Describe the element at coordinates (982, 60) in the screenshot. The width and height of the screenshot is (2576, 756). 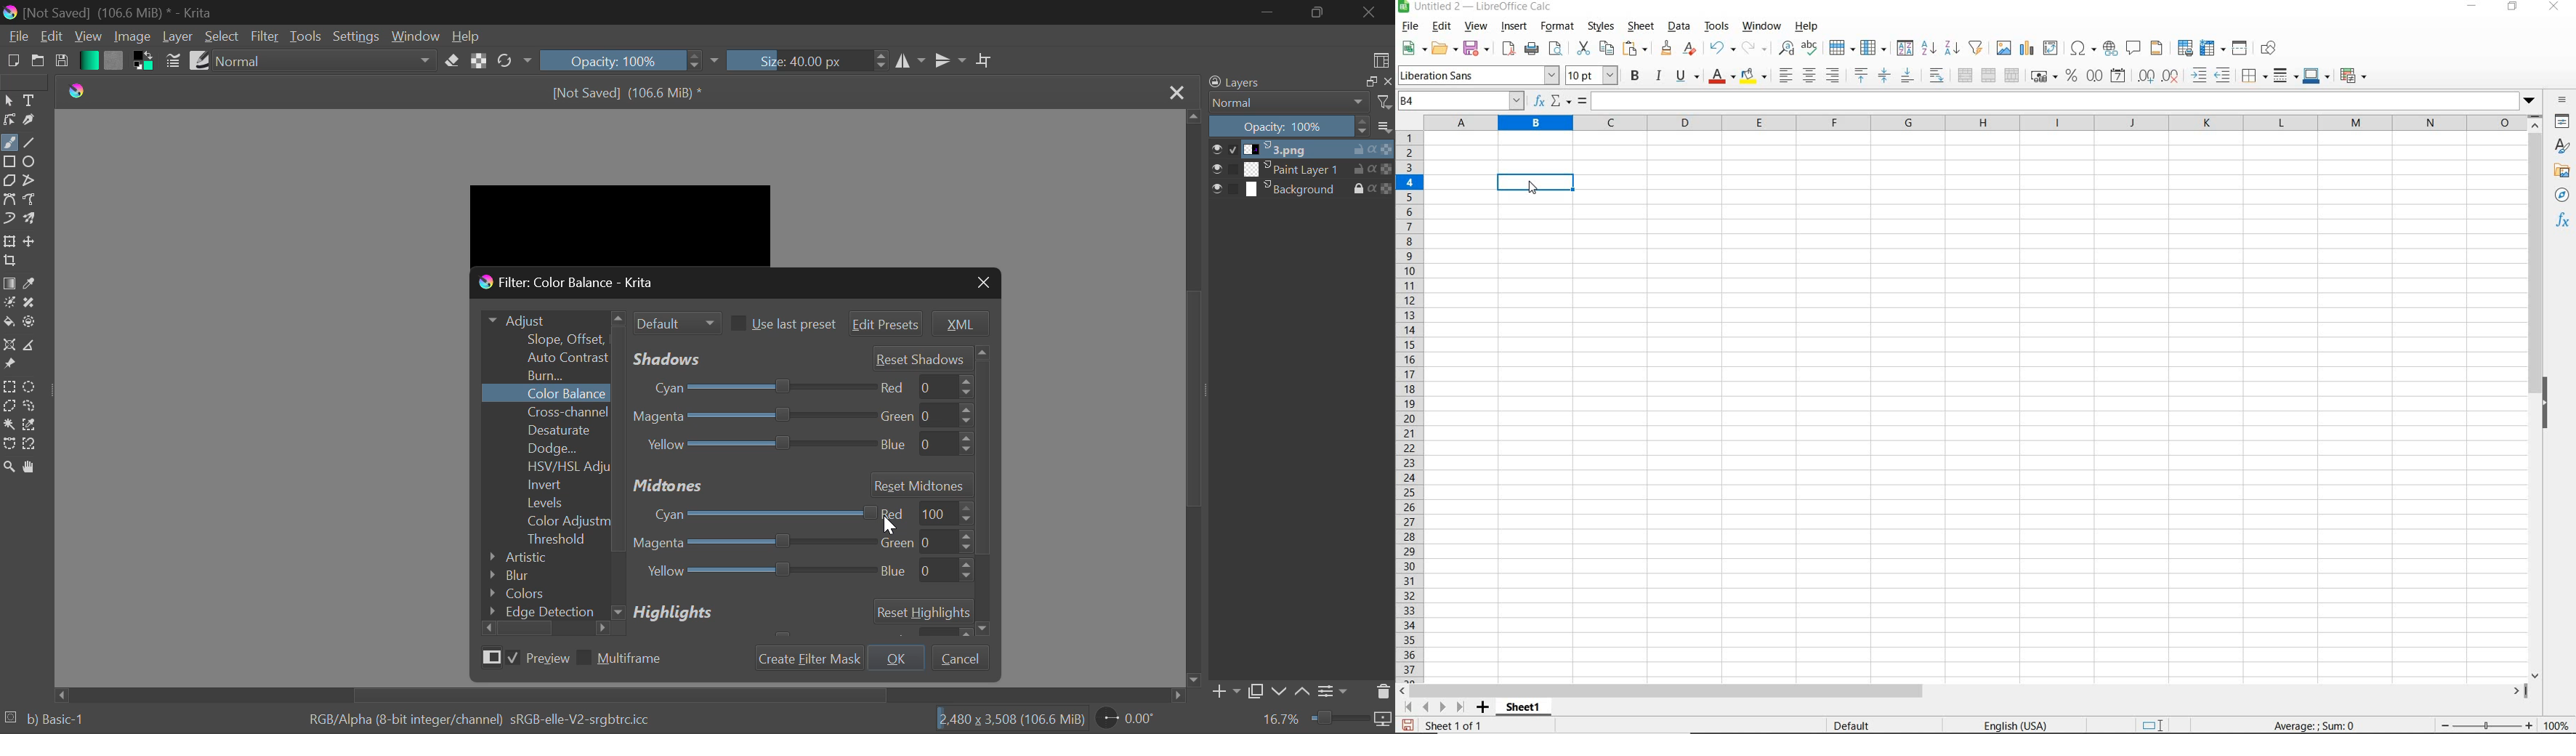
I see `Crop` at that location.